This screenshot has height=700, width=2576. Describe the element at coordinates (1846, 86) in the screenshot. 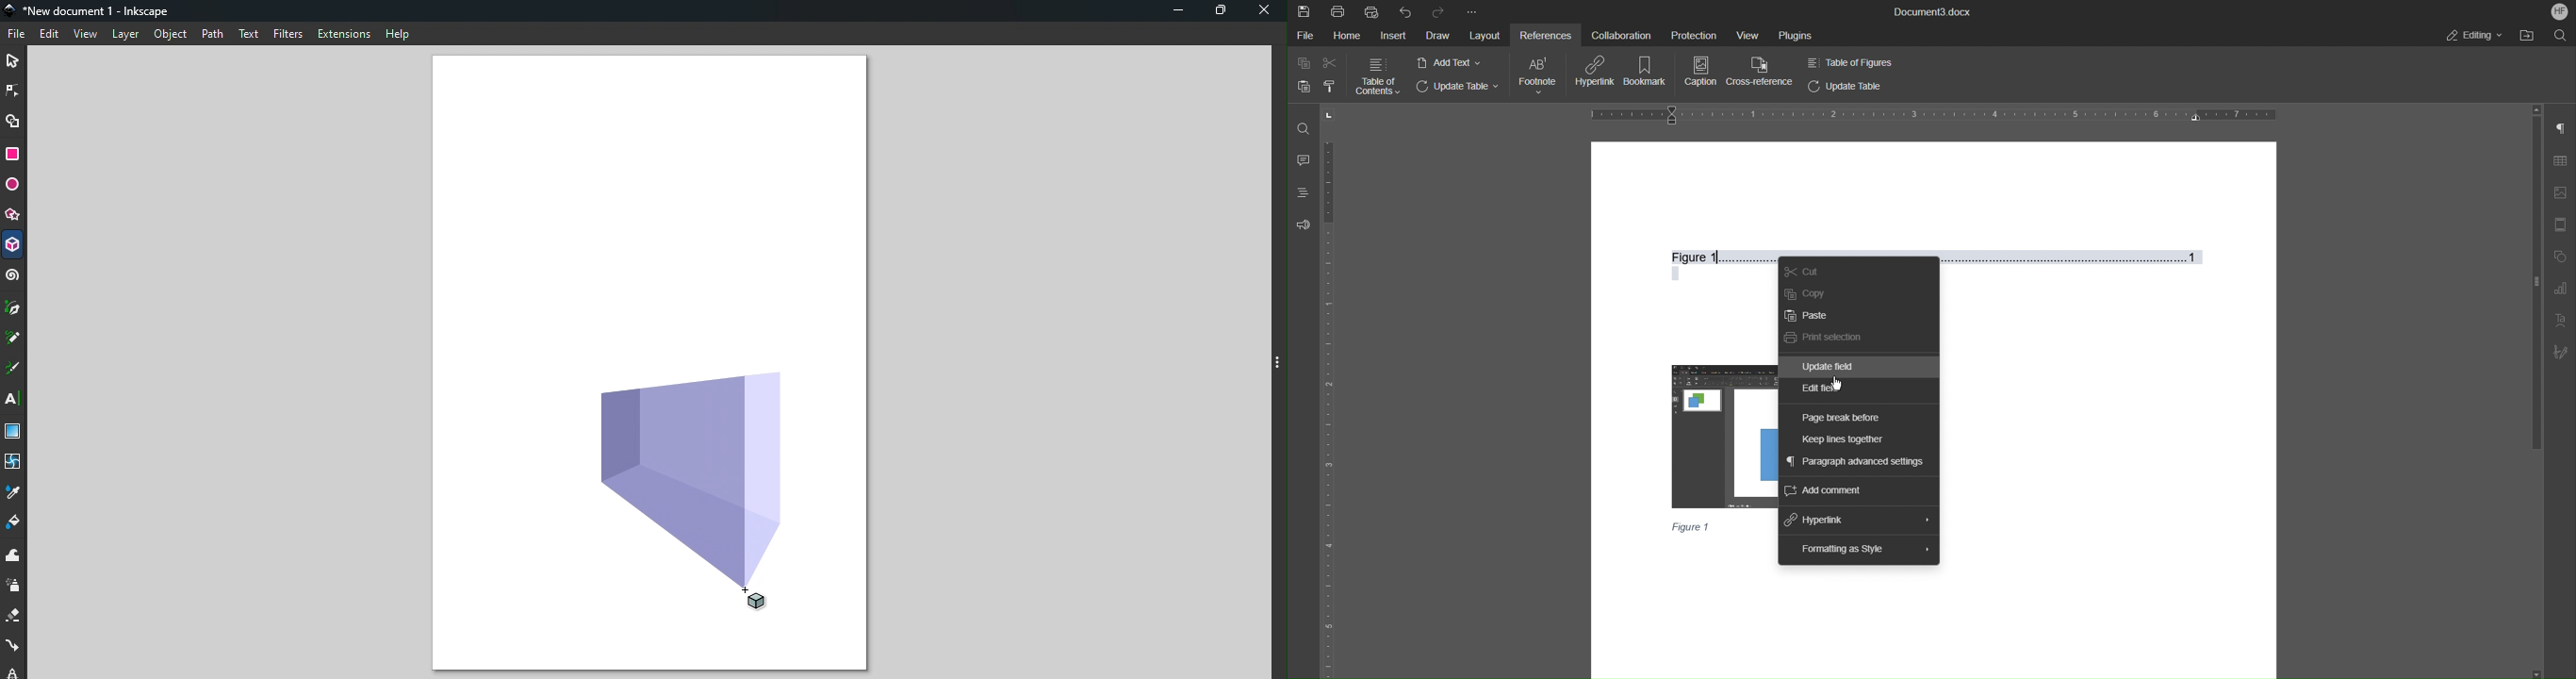

I see `Update Table` at that location.